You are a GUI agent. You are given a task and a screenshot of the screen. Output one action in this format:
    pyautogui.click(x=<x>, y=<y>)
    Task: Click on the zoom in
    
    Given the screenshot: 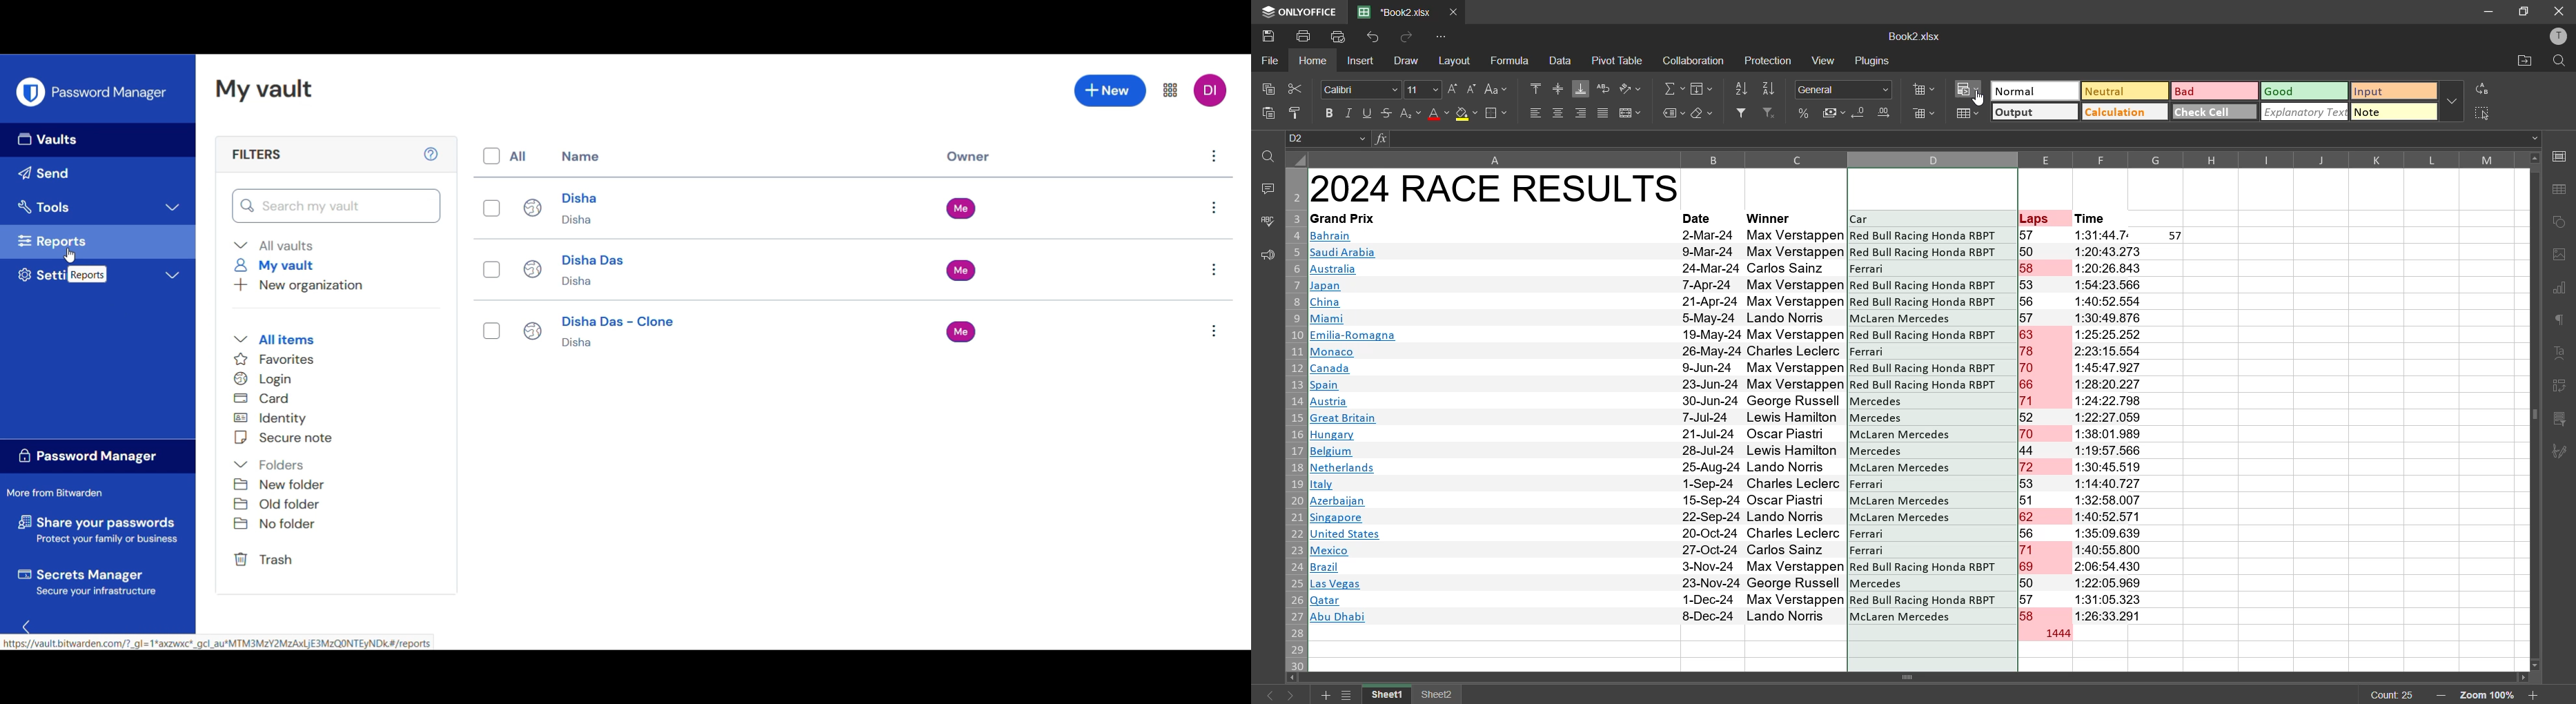 What is the action you would take?
    pyautogui.click(x=2533, y=695)
    